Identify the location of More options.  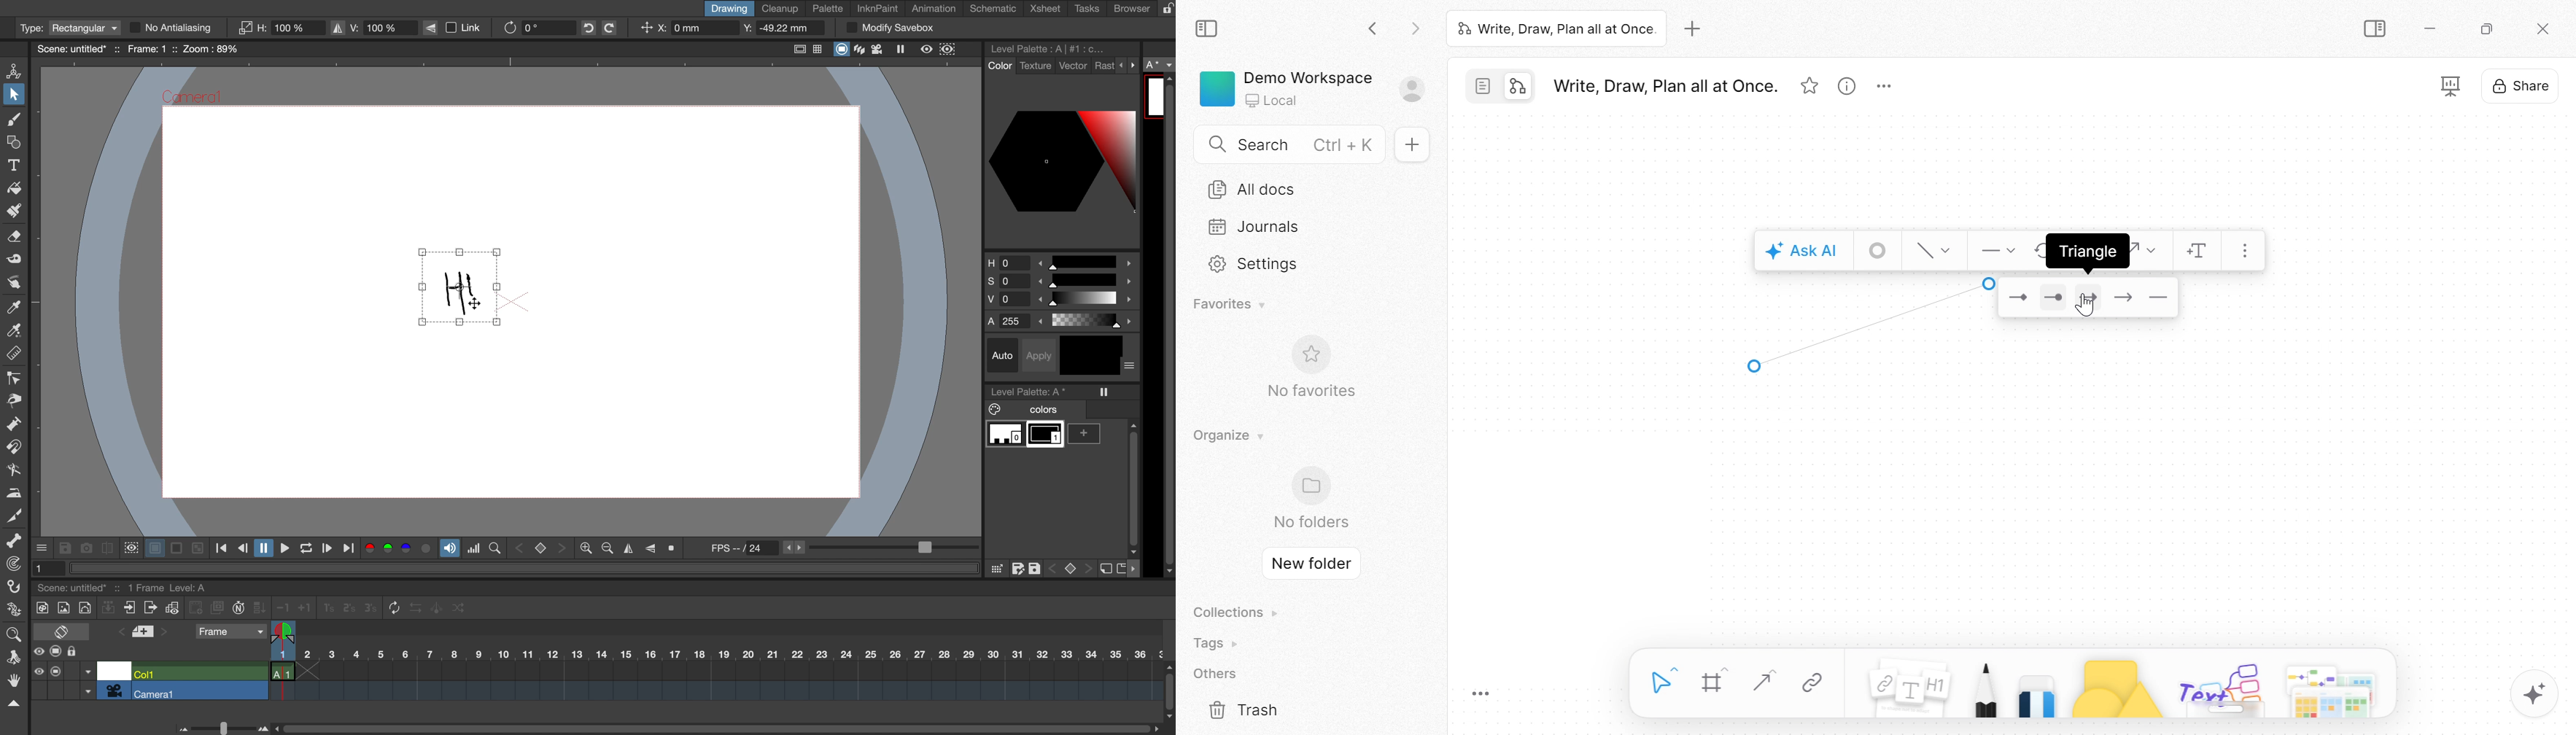
(1888, 87).